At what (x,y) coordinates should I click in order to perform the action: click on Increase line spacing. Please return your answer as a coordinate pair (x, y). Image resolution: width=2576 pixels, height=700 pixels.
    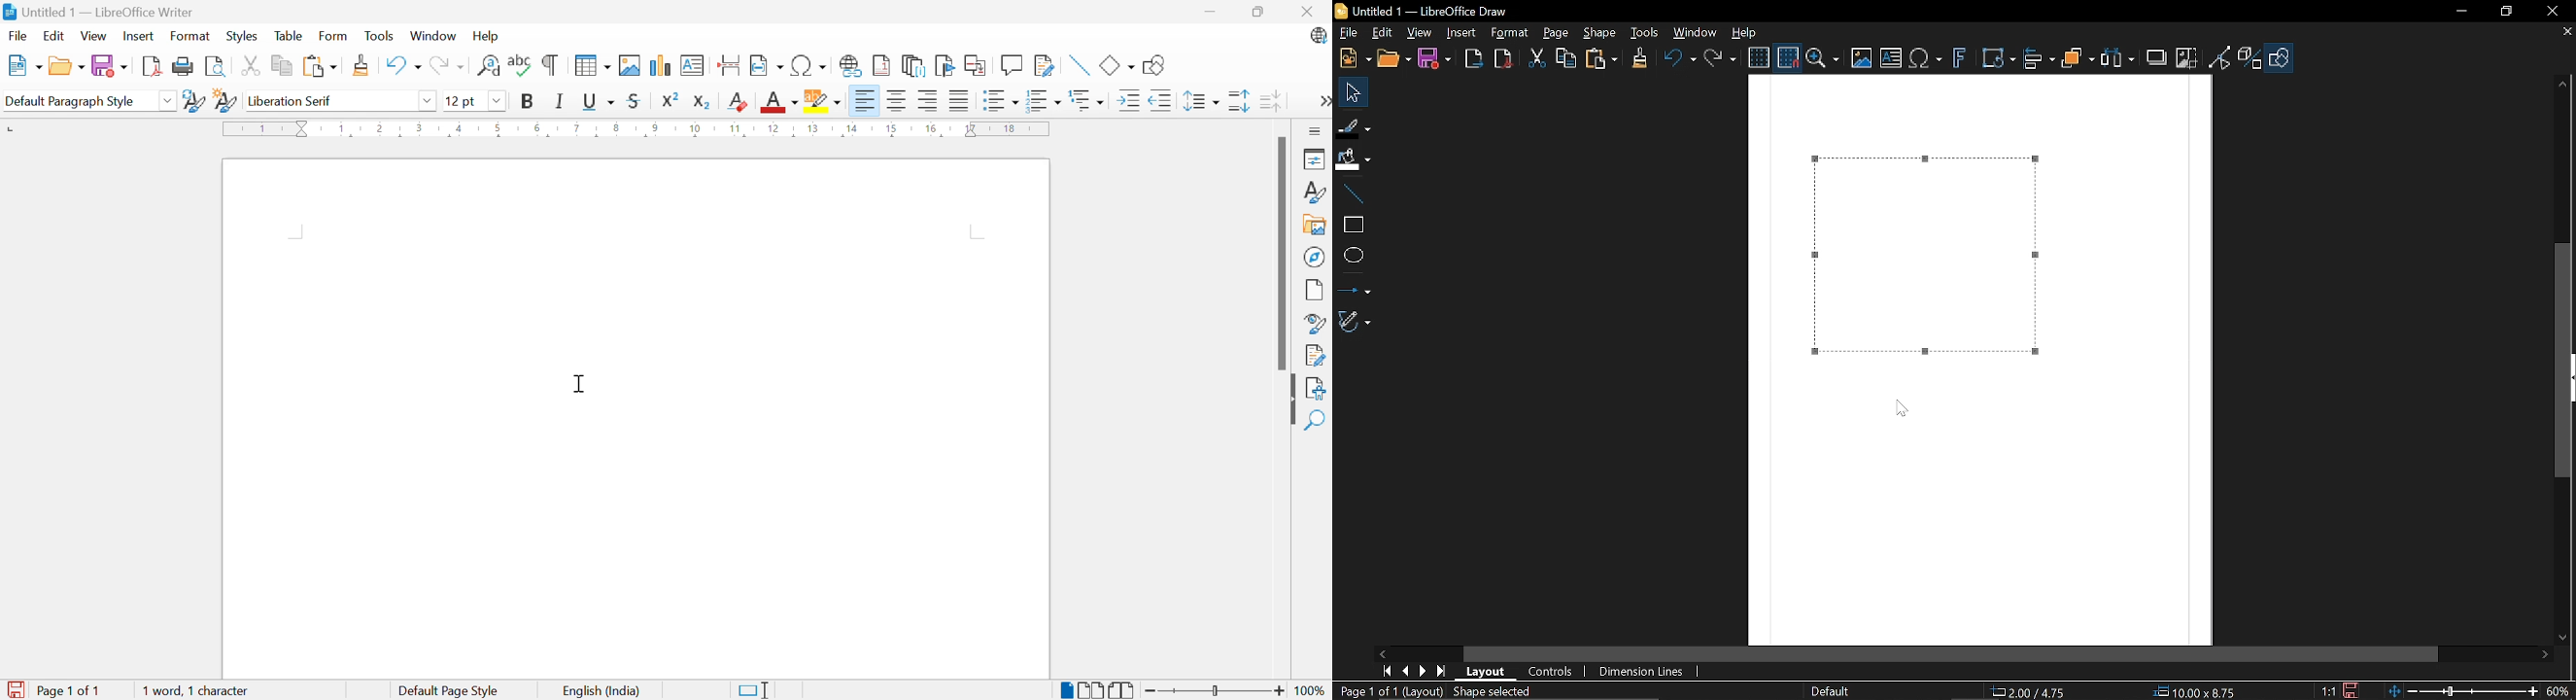
    Looking at the image, I should click on (1239, 101).